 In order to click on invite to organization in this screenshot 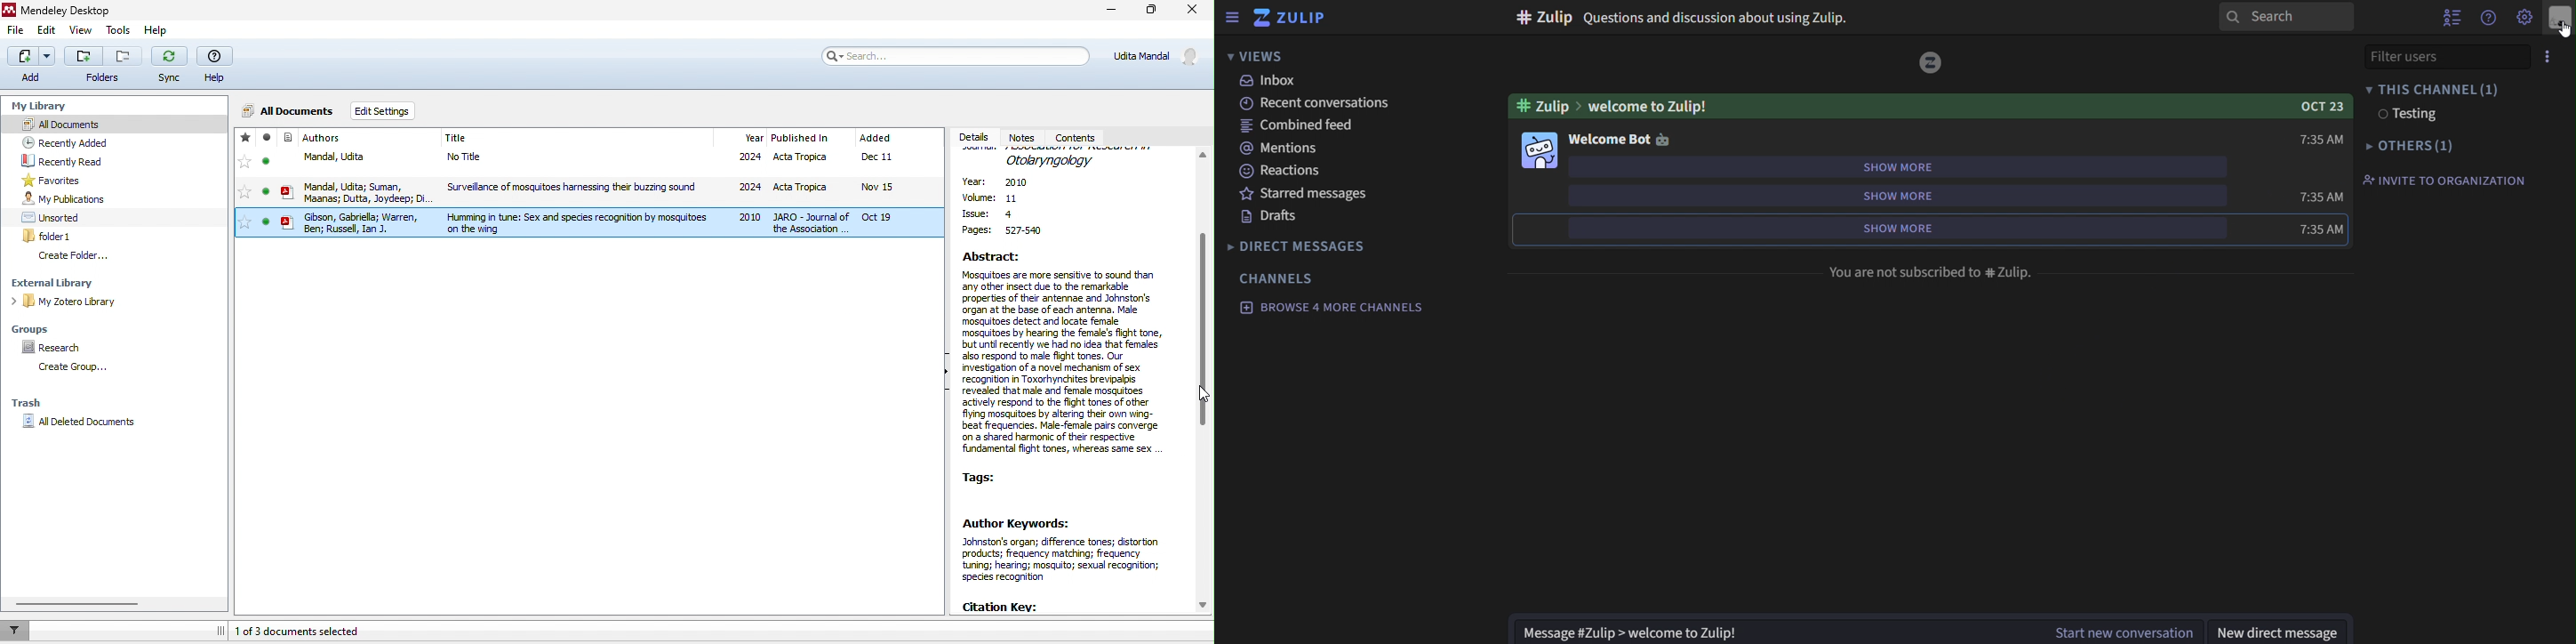, I will do `click(2443, 180)`.